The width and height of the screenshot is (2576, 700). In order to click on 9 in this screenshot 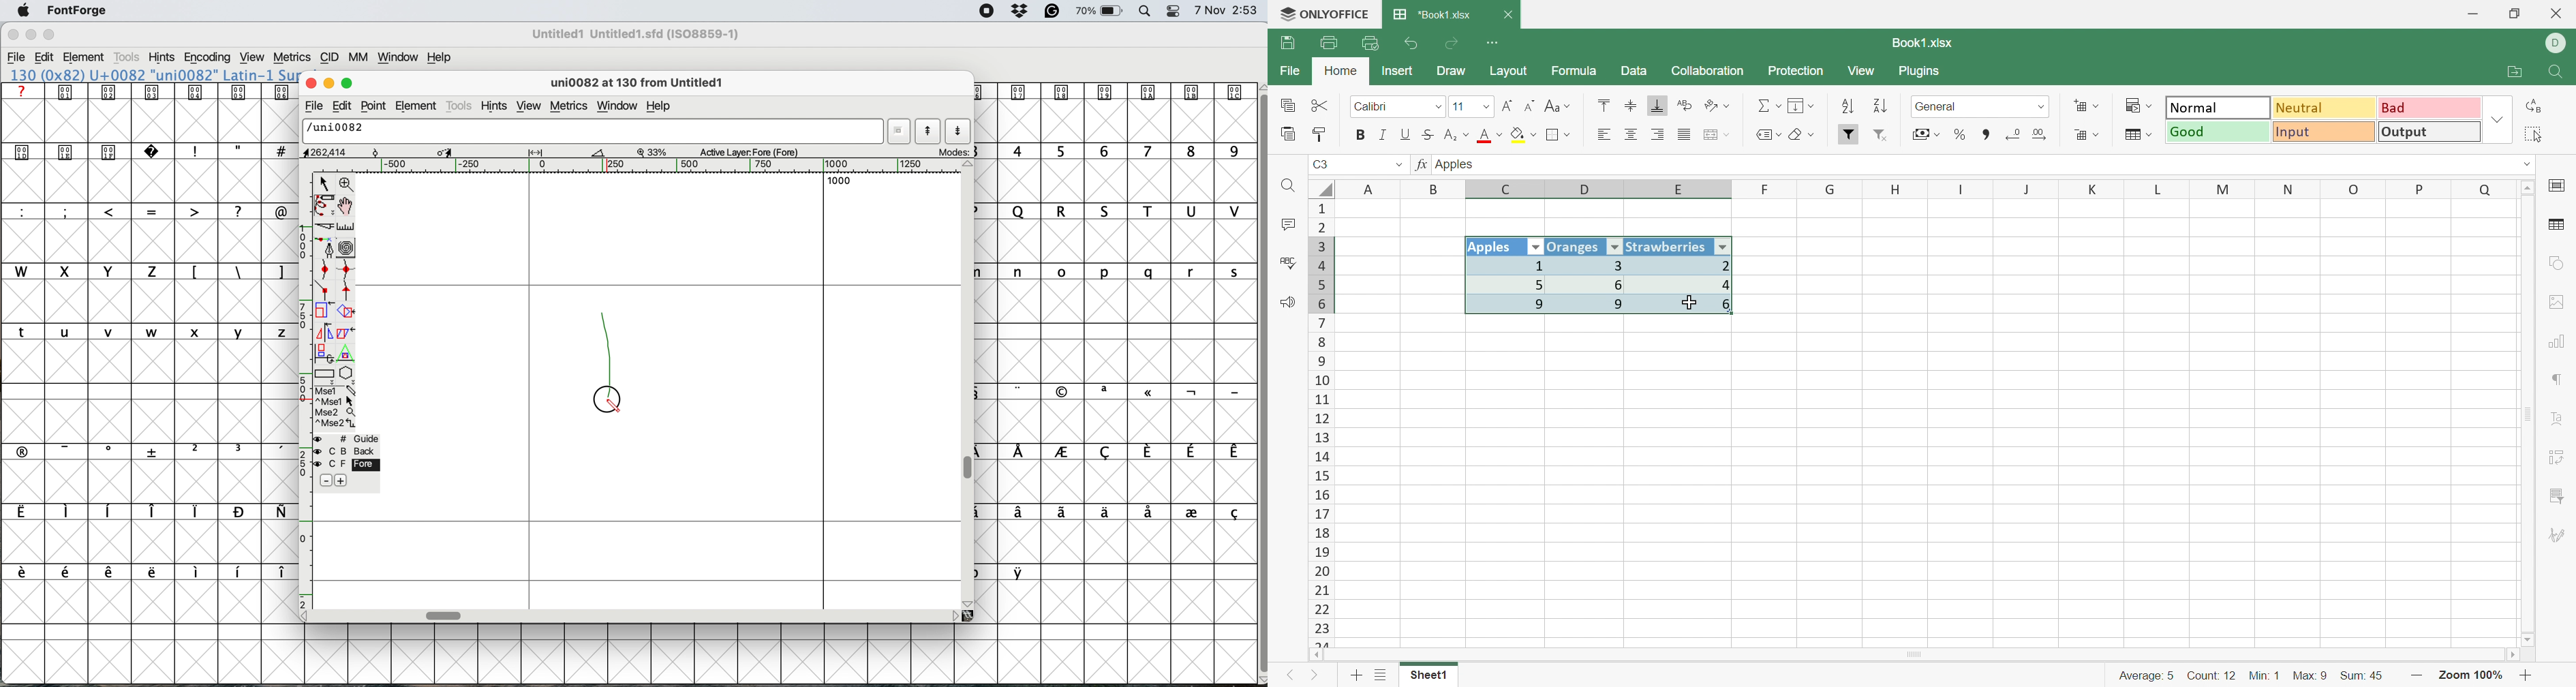, I will do `click(1509, 306)`.